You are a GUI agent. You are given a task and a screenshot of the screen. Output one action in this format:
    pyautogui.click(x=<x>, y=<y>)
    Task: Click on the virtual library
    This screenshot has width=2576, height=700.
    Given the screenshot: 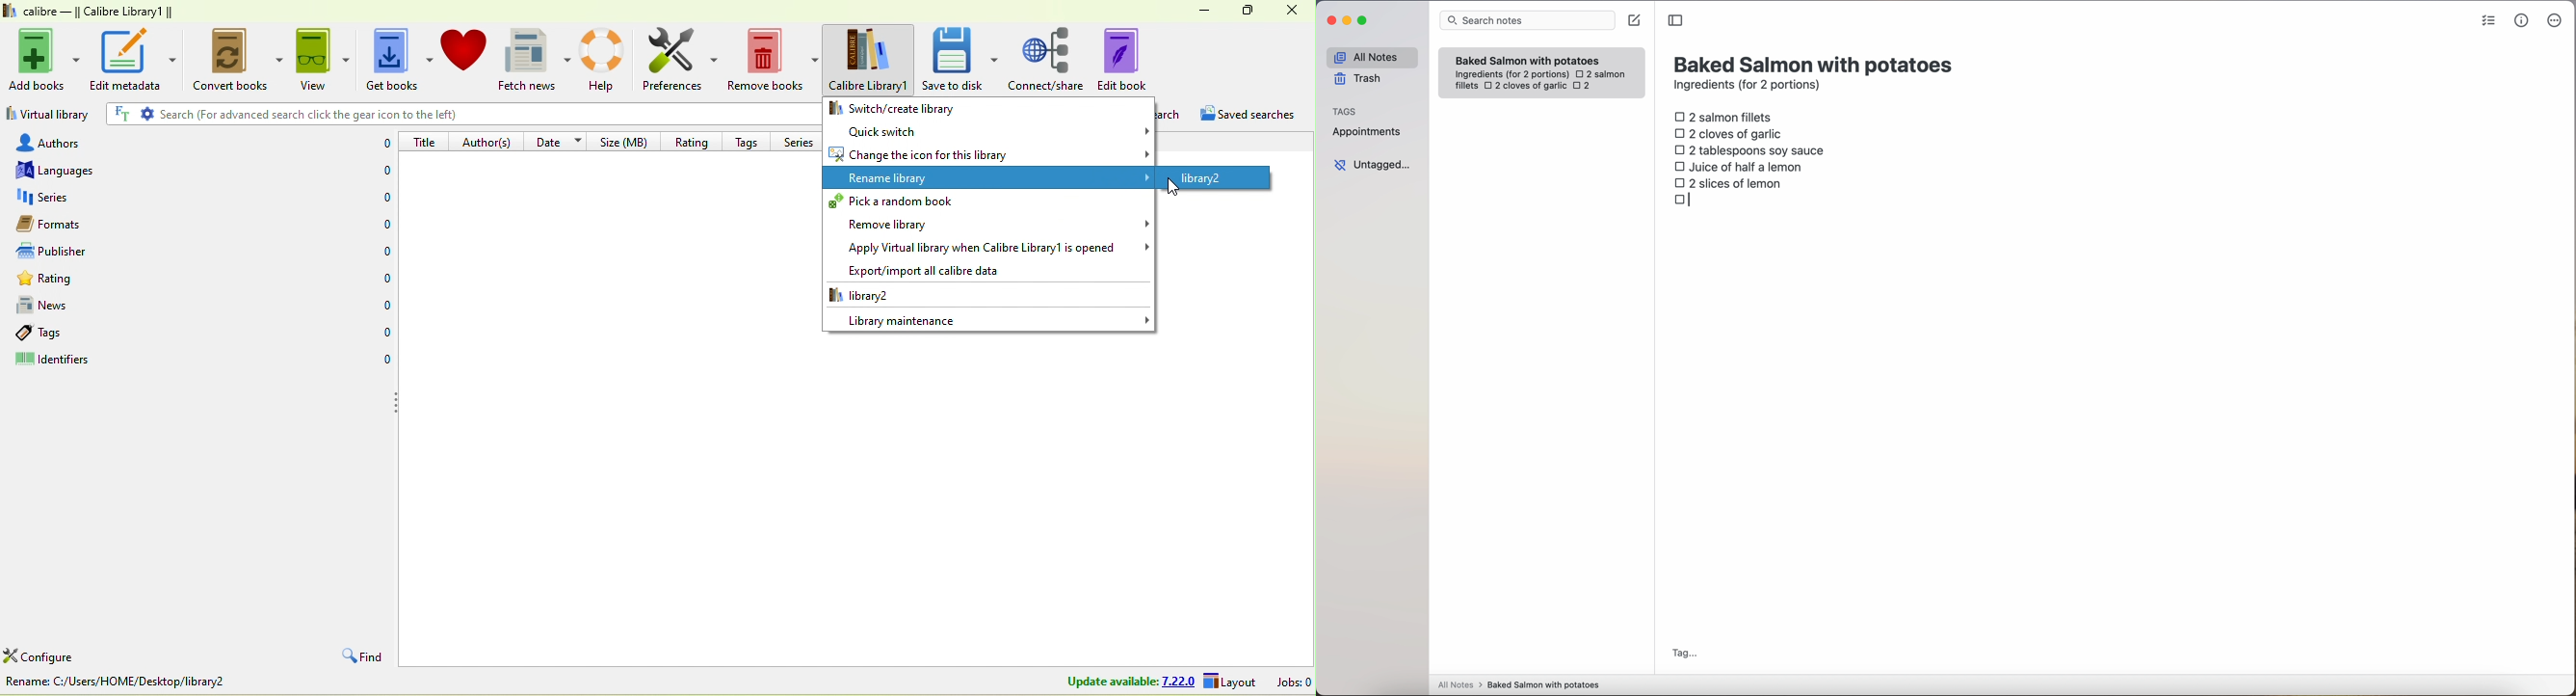 What is the action you would take?
    pyautogui.click(x=47, y=117)
    